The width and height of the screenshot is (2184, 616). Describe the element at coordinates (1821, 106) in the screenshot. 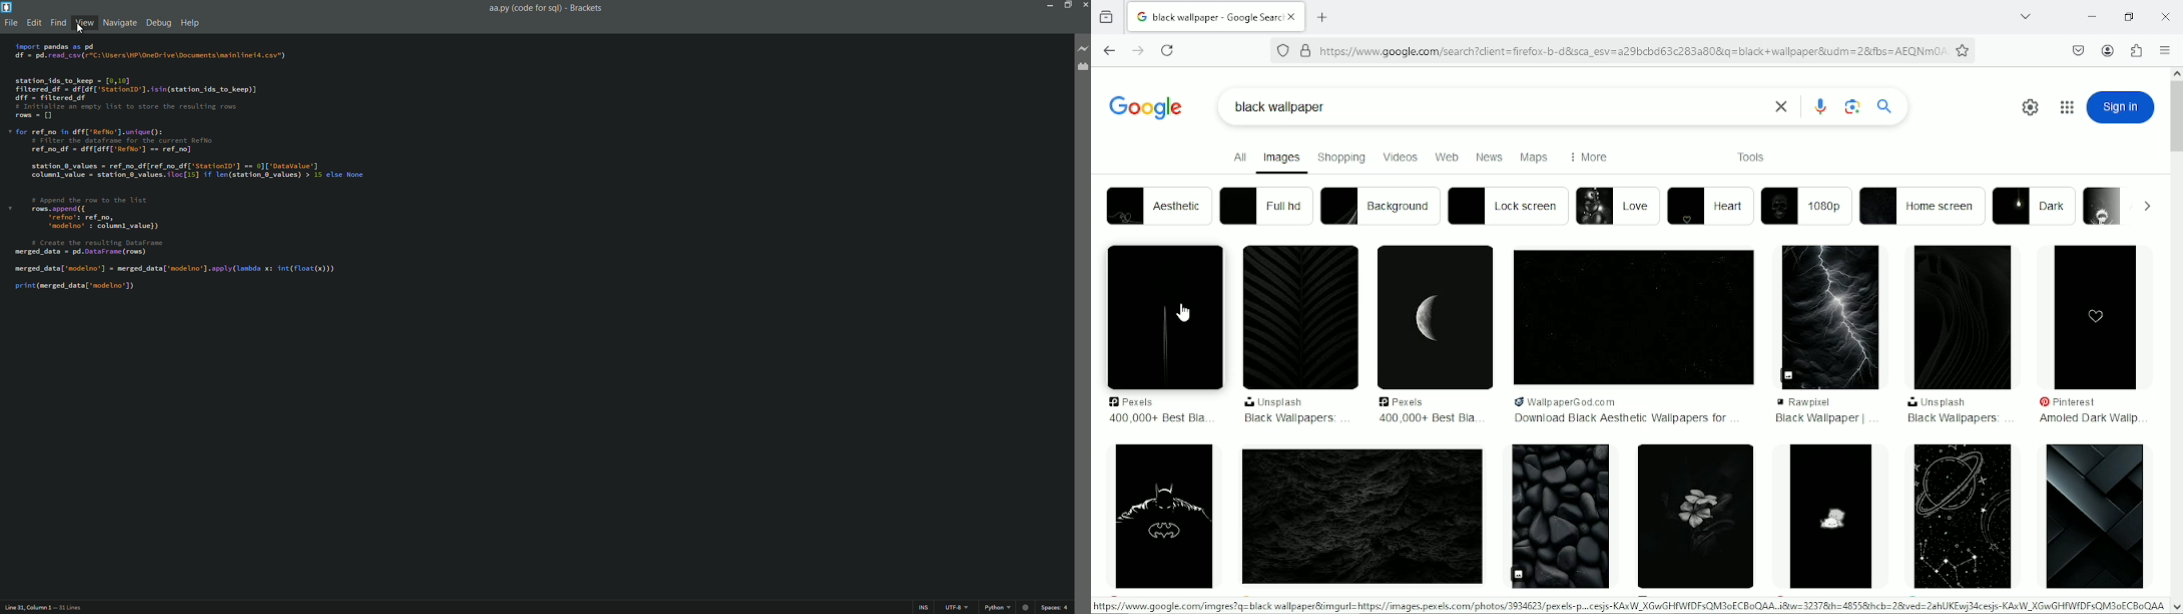

I see `search by voice` at that location.